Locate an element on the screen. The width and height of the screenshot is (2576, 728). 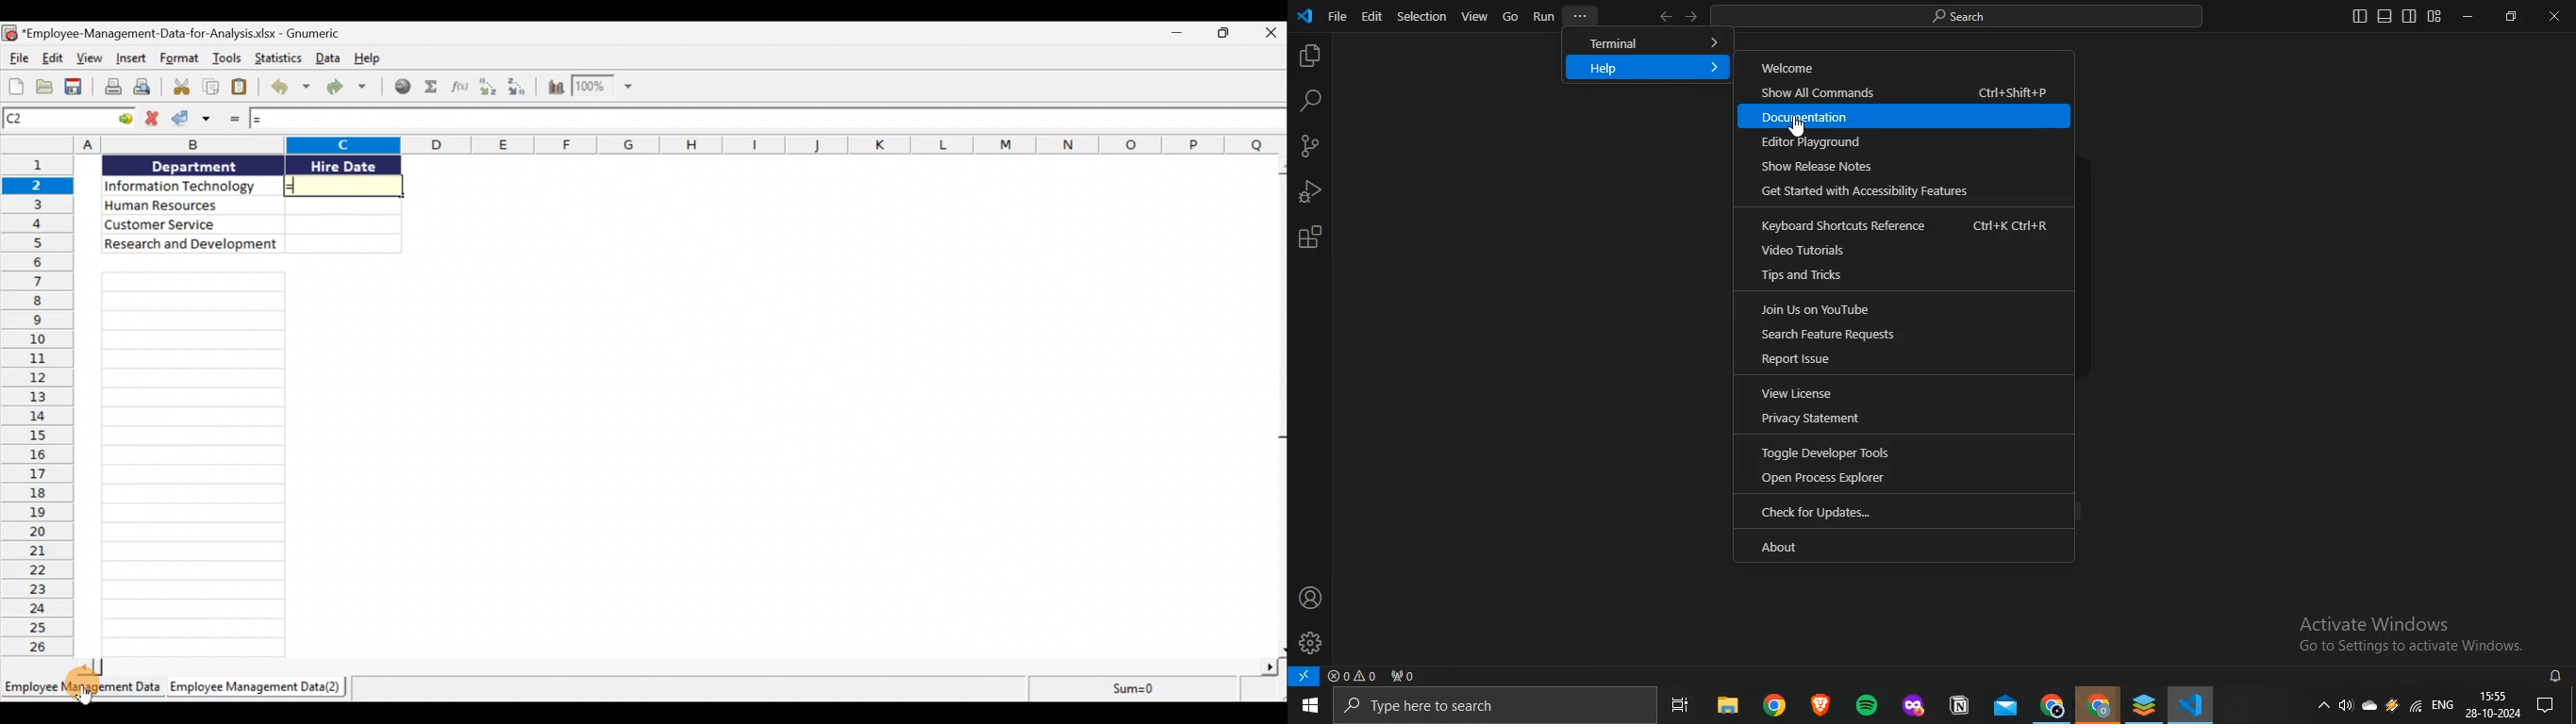
Editor Playground is located at coordinates (1909, 141).